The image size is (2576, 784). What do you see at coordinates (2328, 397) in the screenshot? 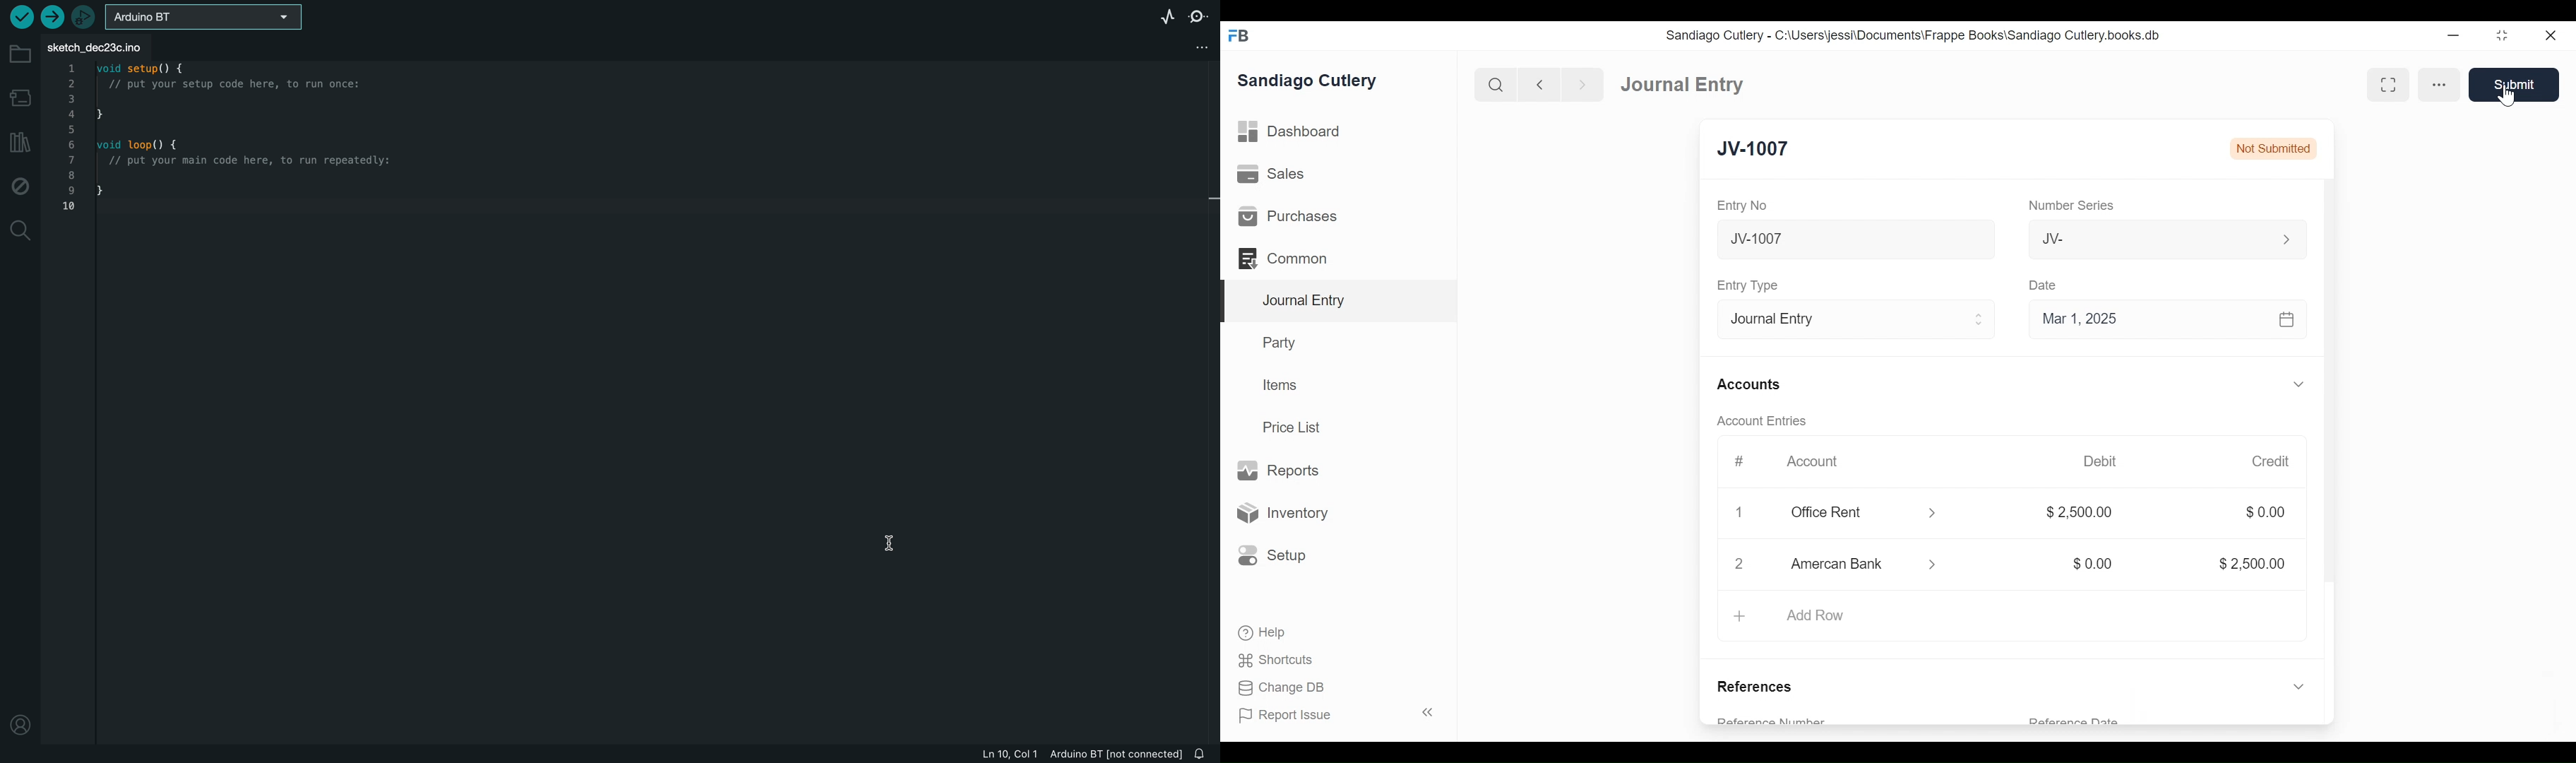
I see `scrollbar` at bounding box center [2328, 397].